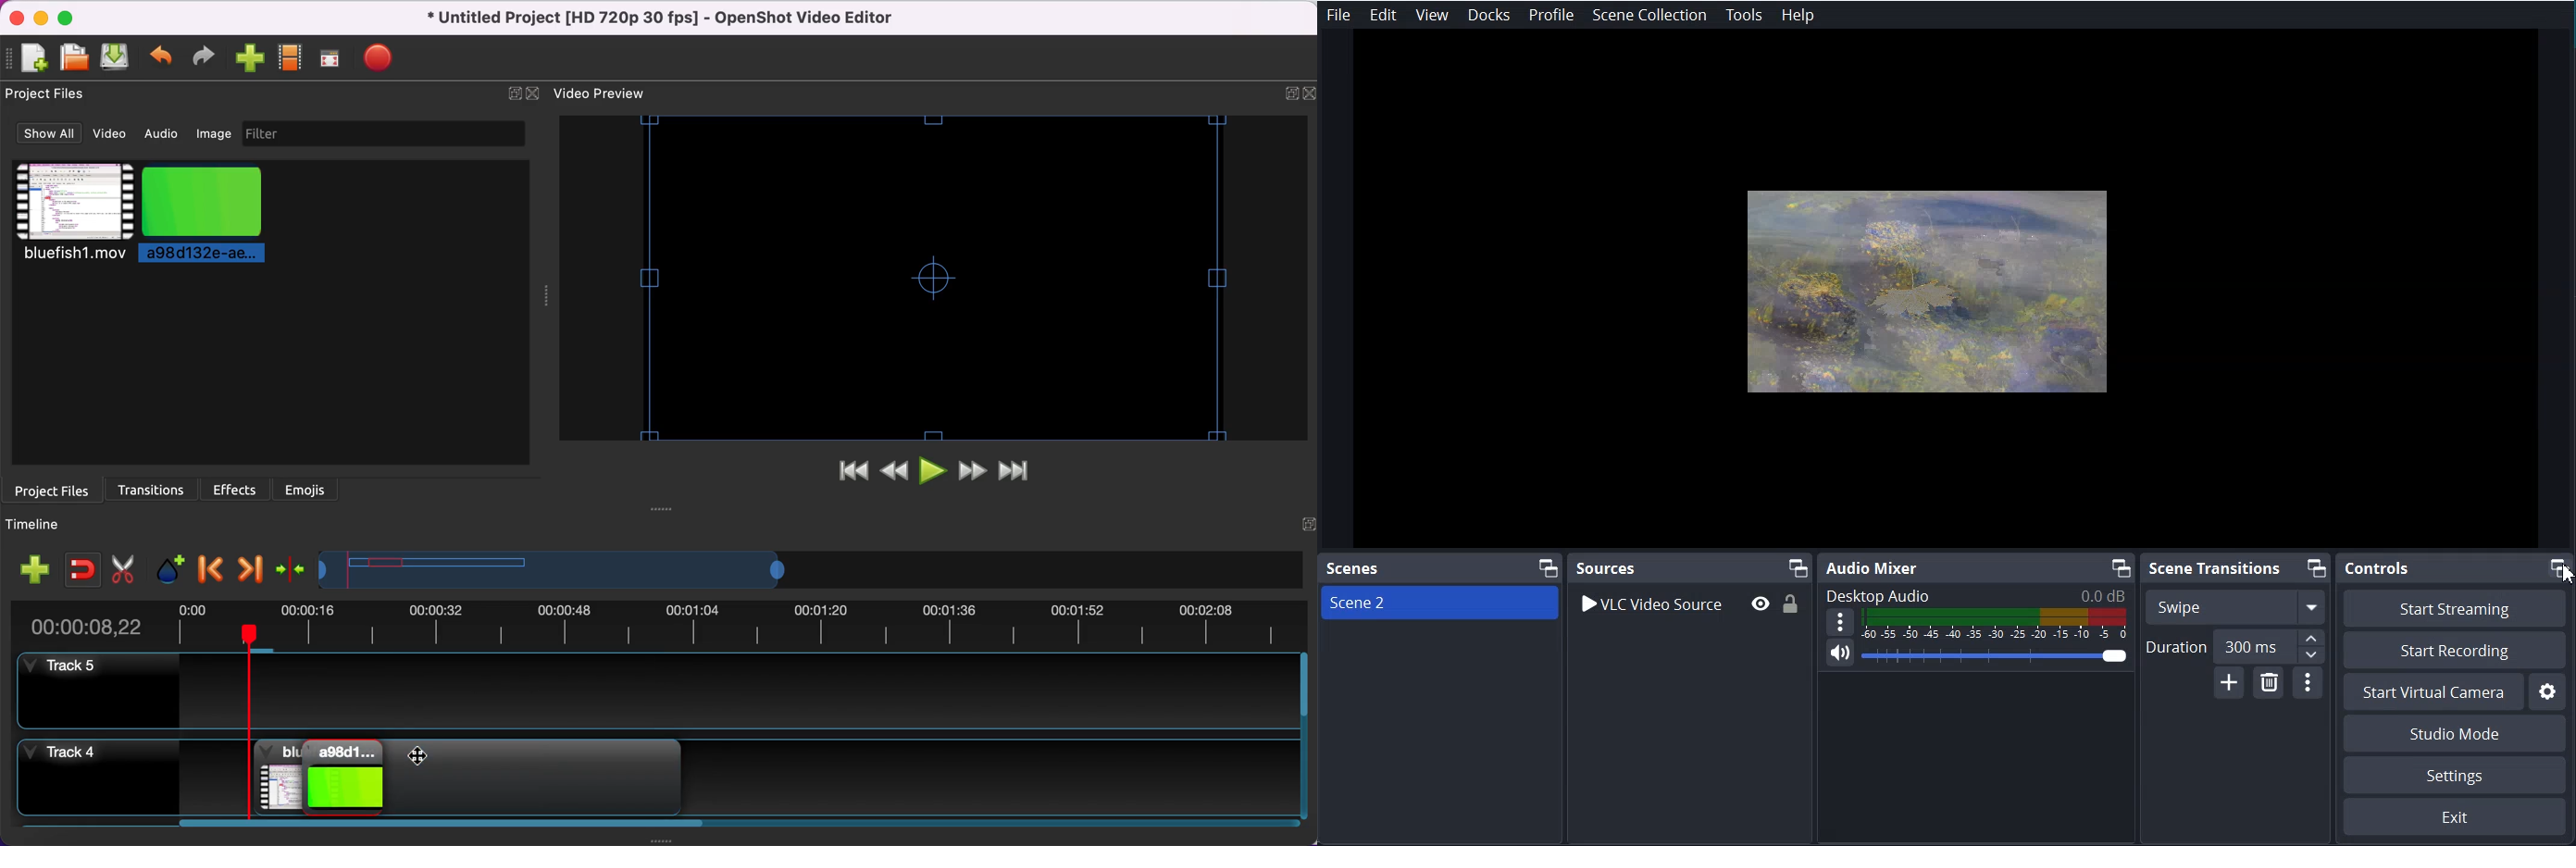  Describe the element at coordinates (1653, 602) in the screenshot. I see `VLC Video Source` at that location.